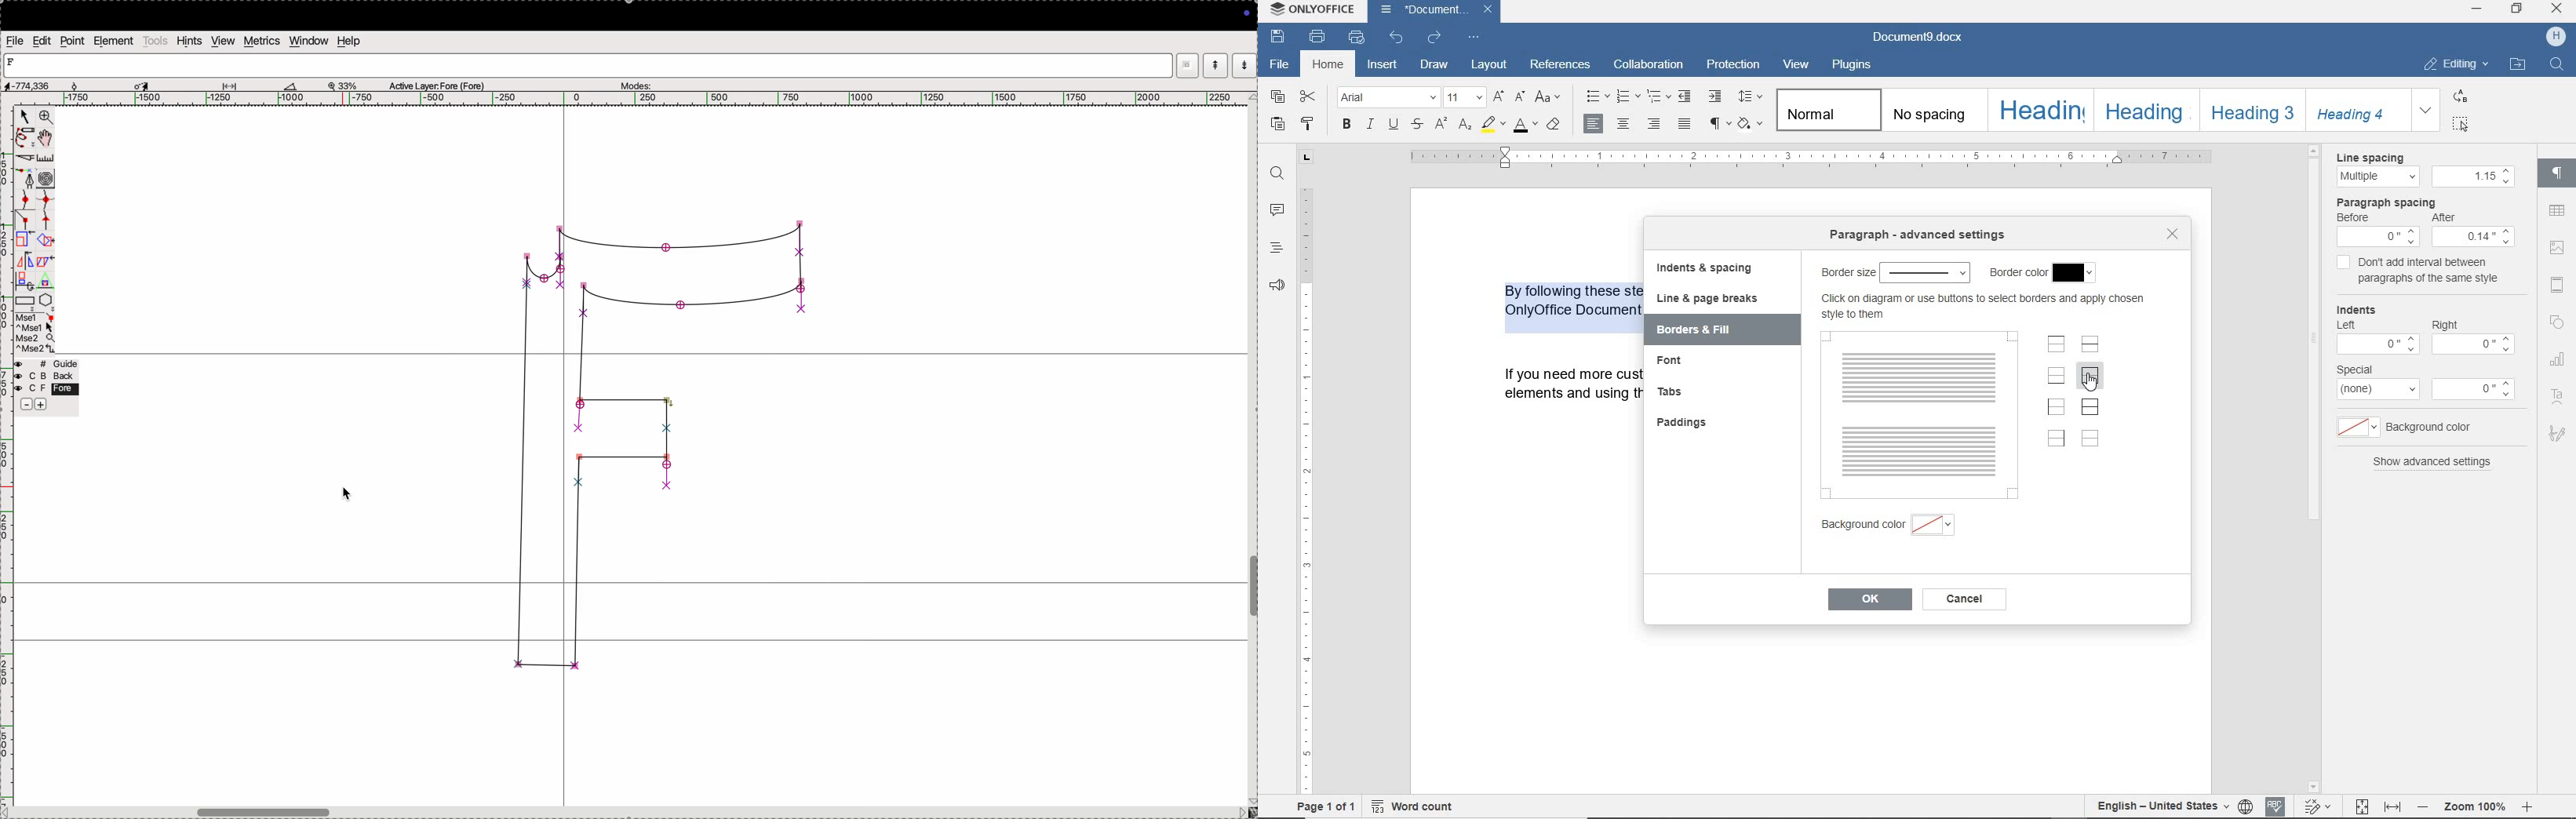  What do you see at coordinates (43, 41) in the screenshot?
I see `edit` at bounding box center [43, 41].